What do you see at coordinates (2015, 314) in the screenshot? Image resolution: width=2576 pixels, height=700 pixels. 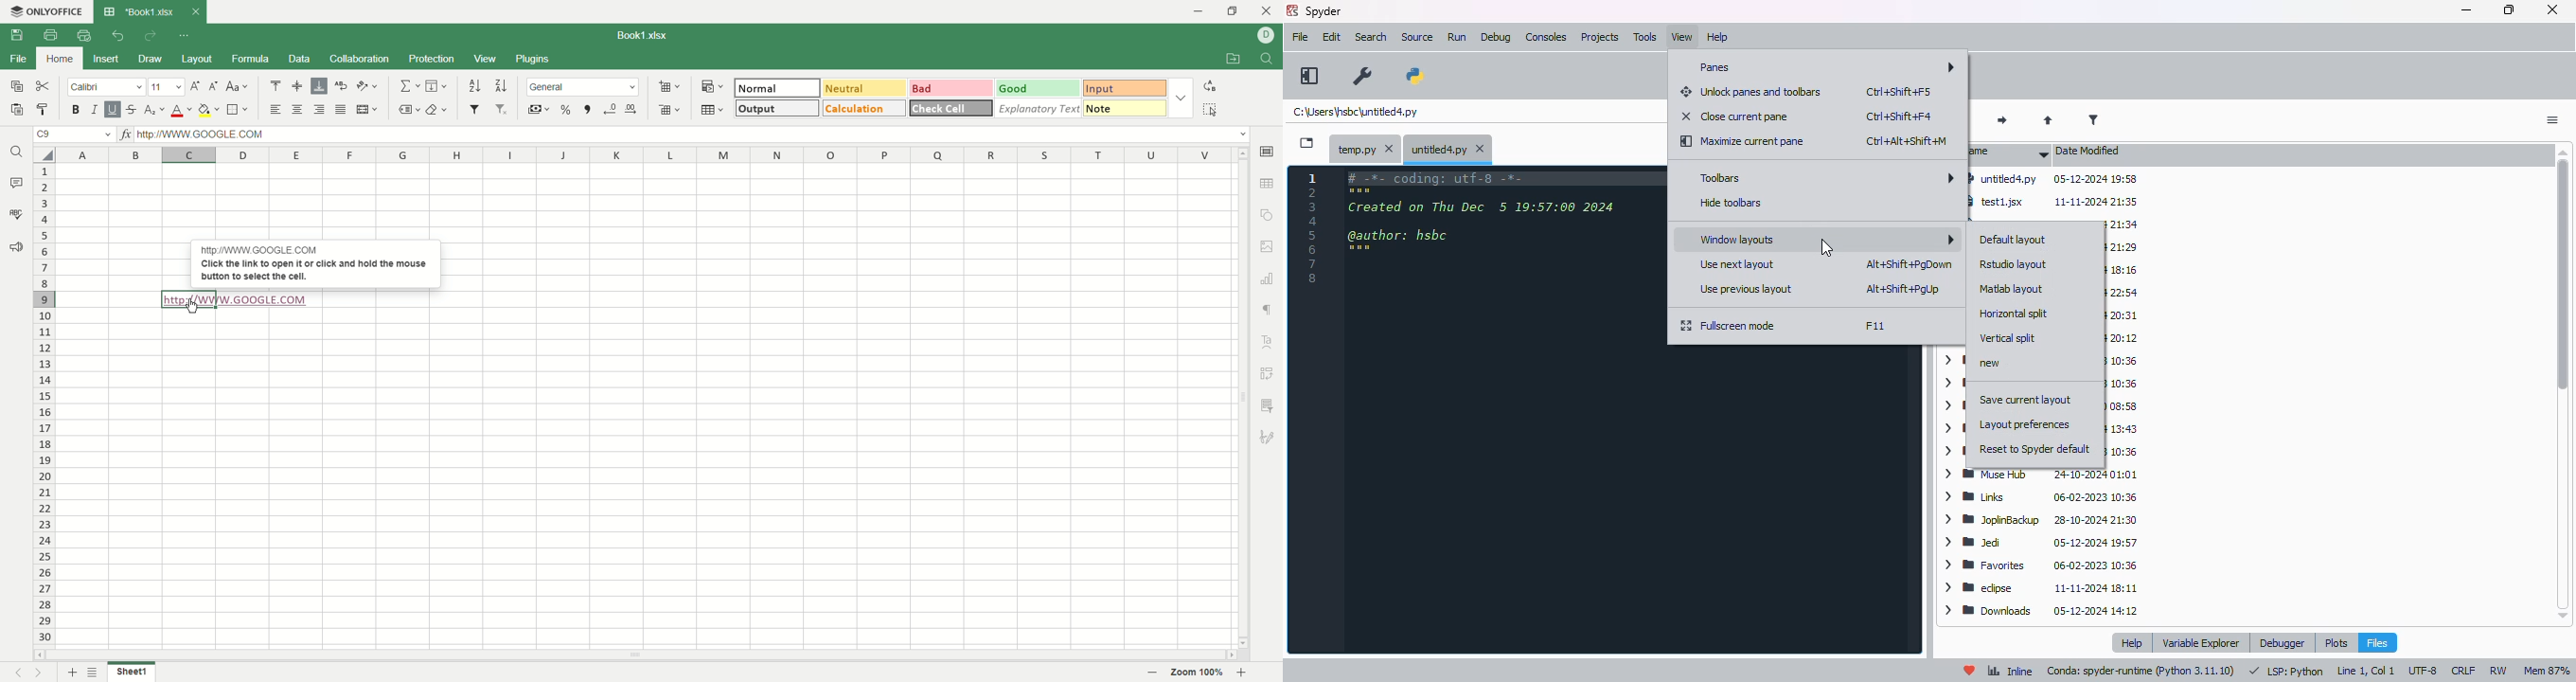 I see `horizontal split` at bounding box center [2015, 314].